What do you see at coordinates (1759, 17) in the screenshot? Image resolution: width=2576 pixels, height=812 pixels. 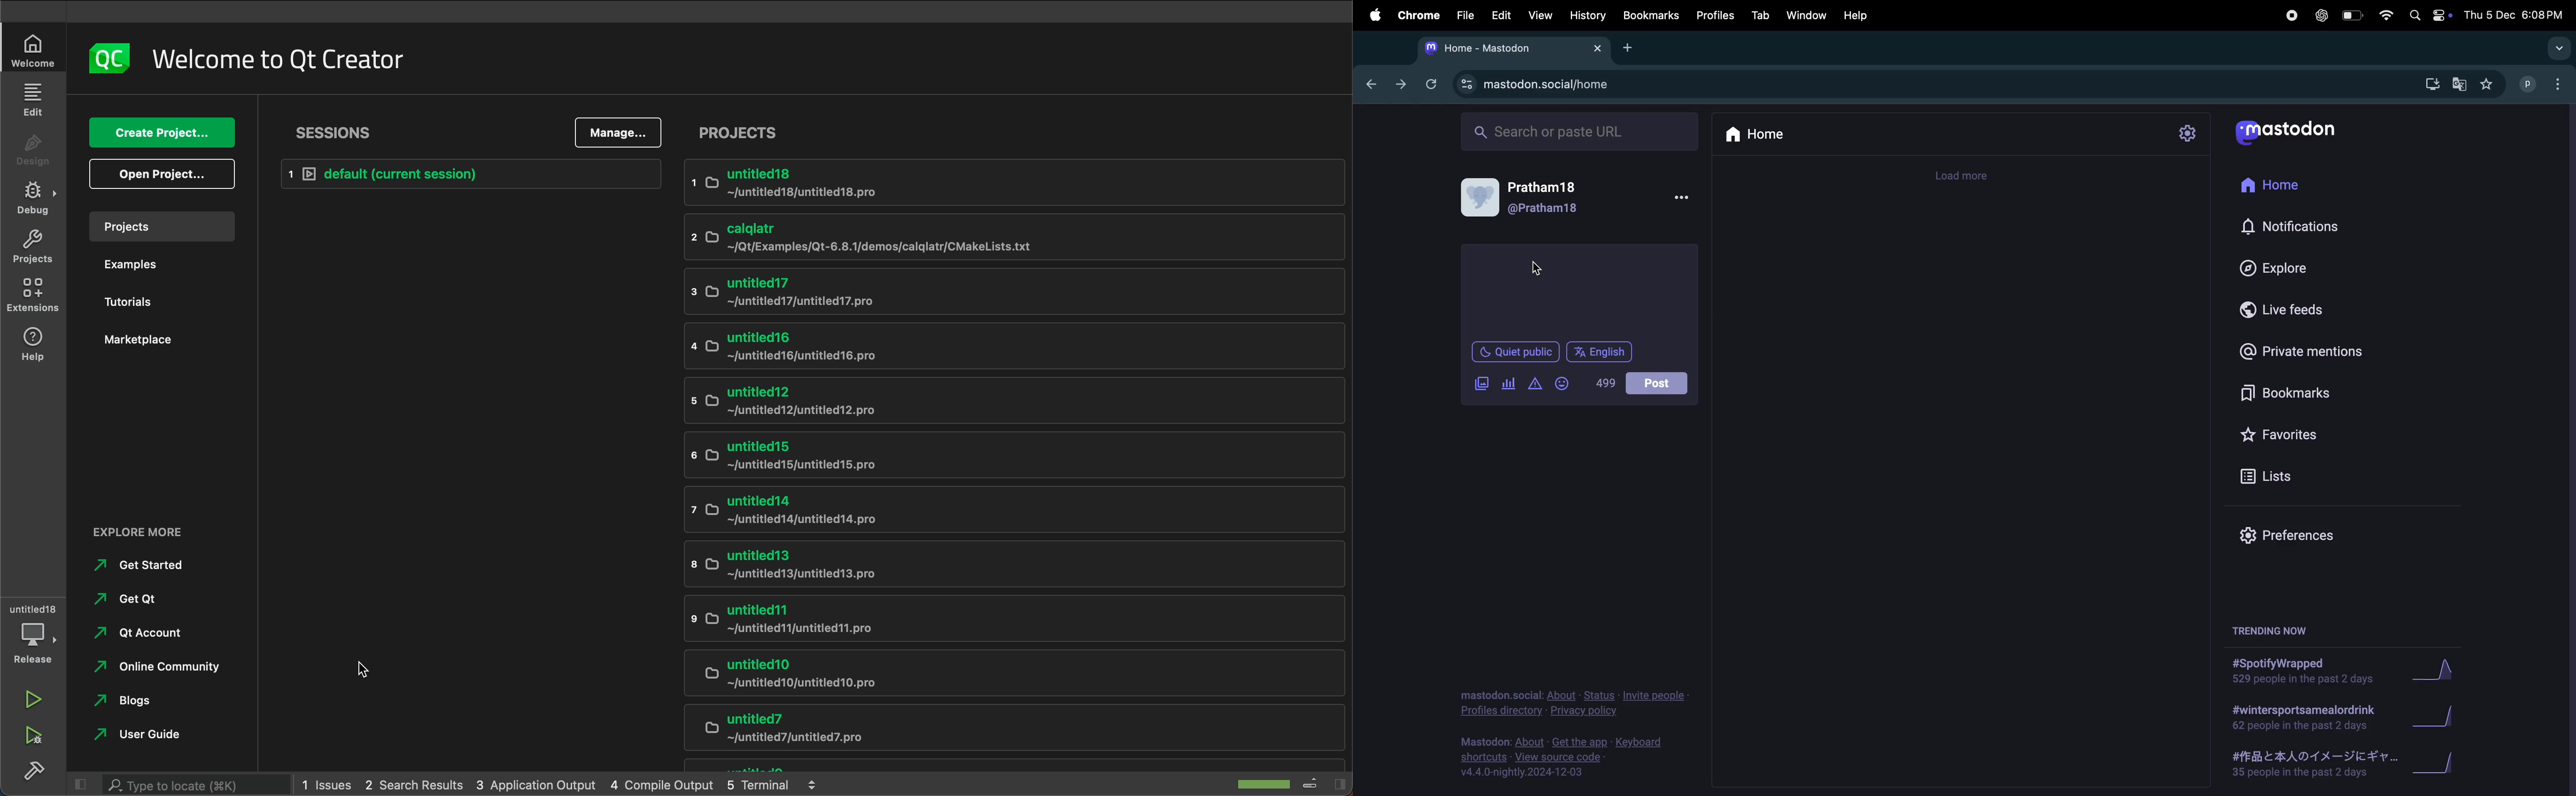 I see `tab` at bounding box center [1759, 17].